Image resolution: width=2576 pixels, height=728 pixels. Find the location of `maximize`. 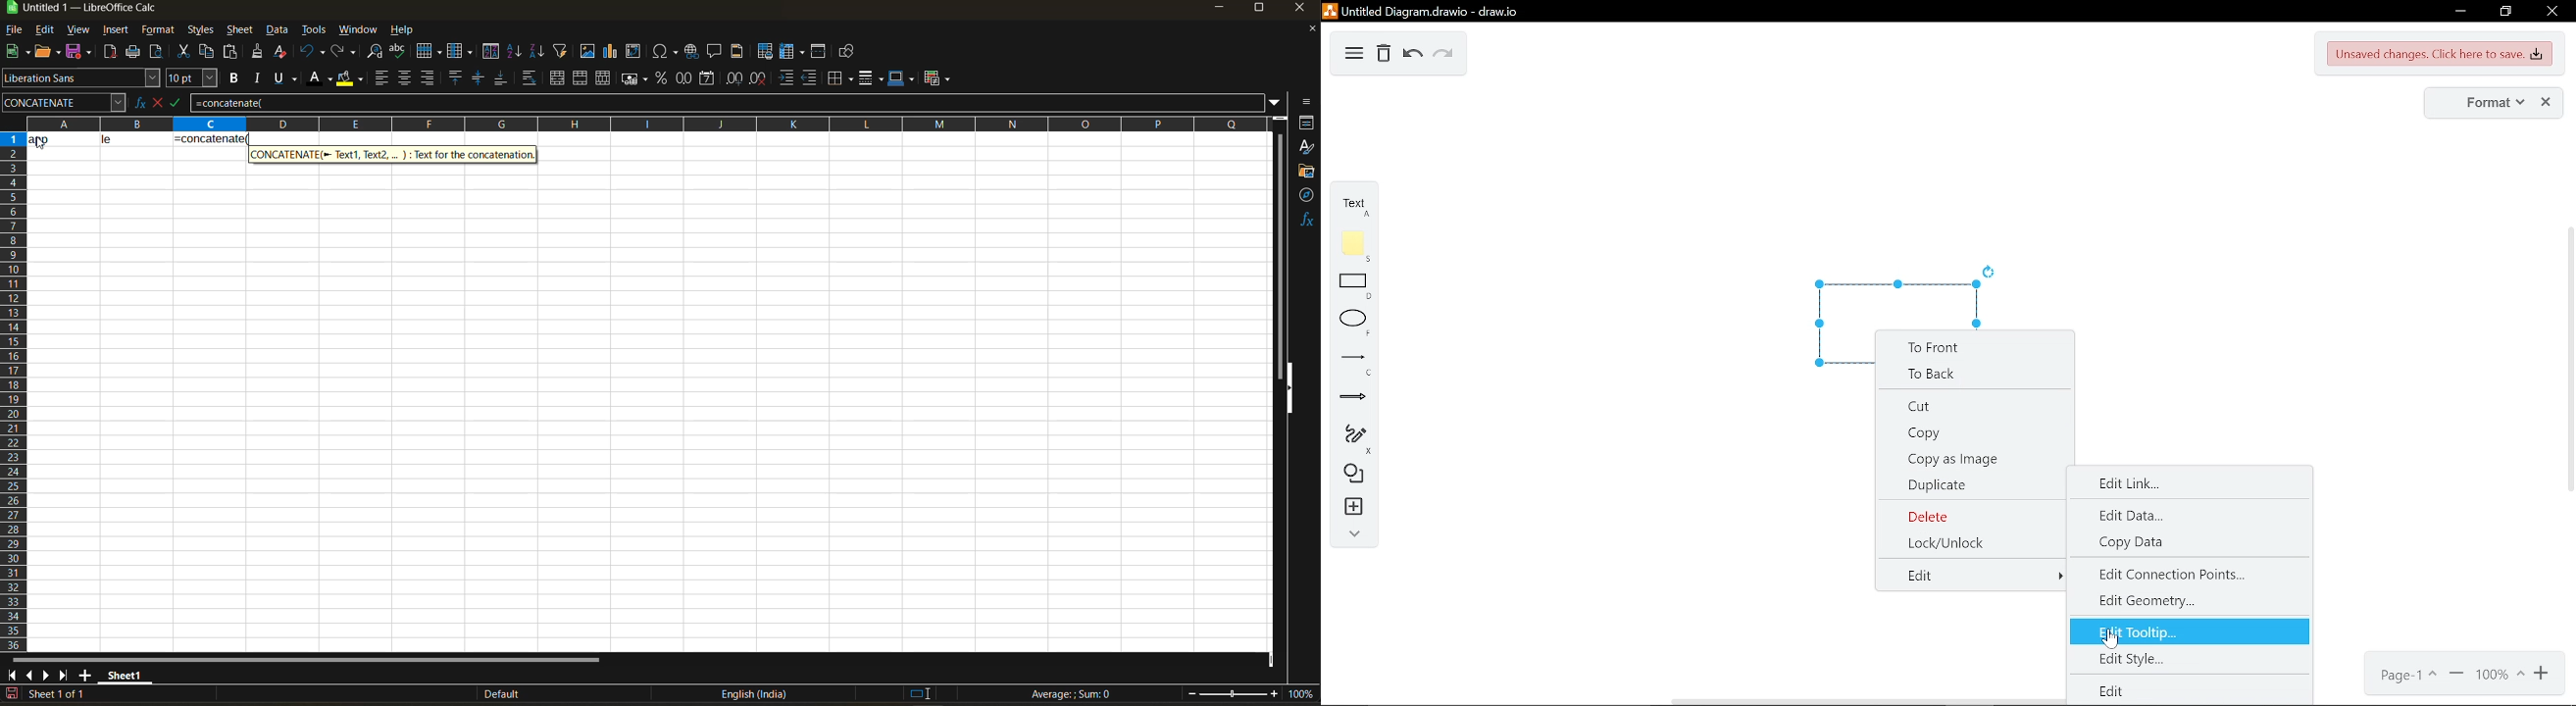

maximize is located at coordinates (1259, 10).